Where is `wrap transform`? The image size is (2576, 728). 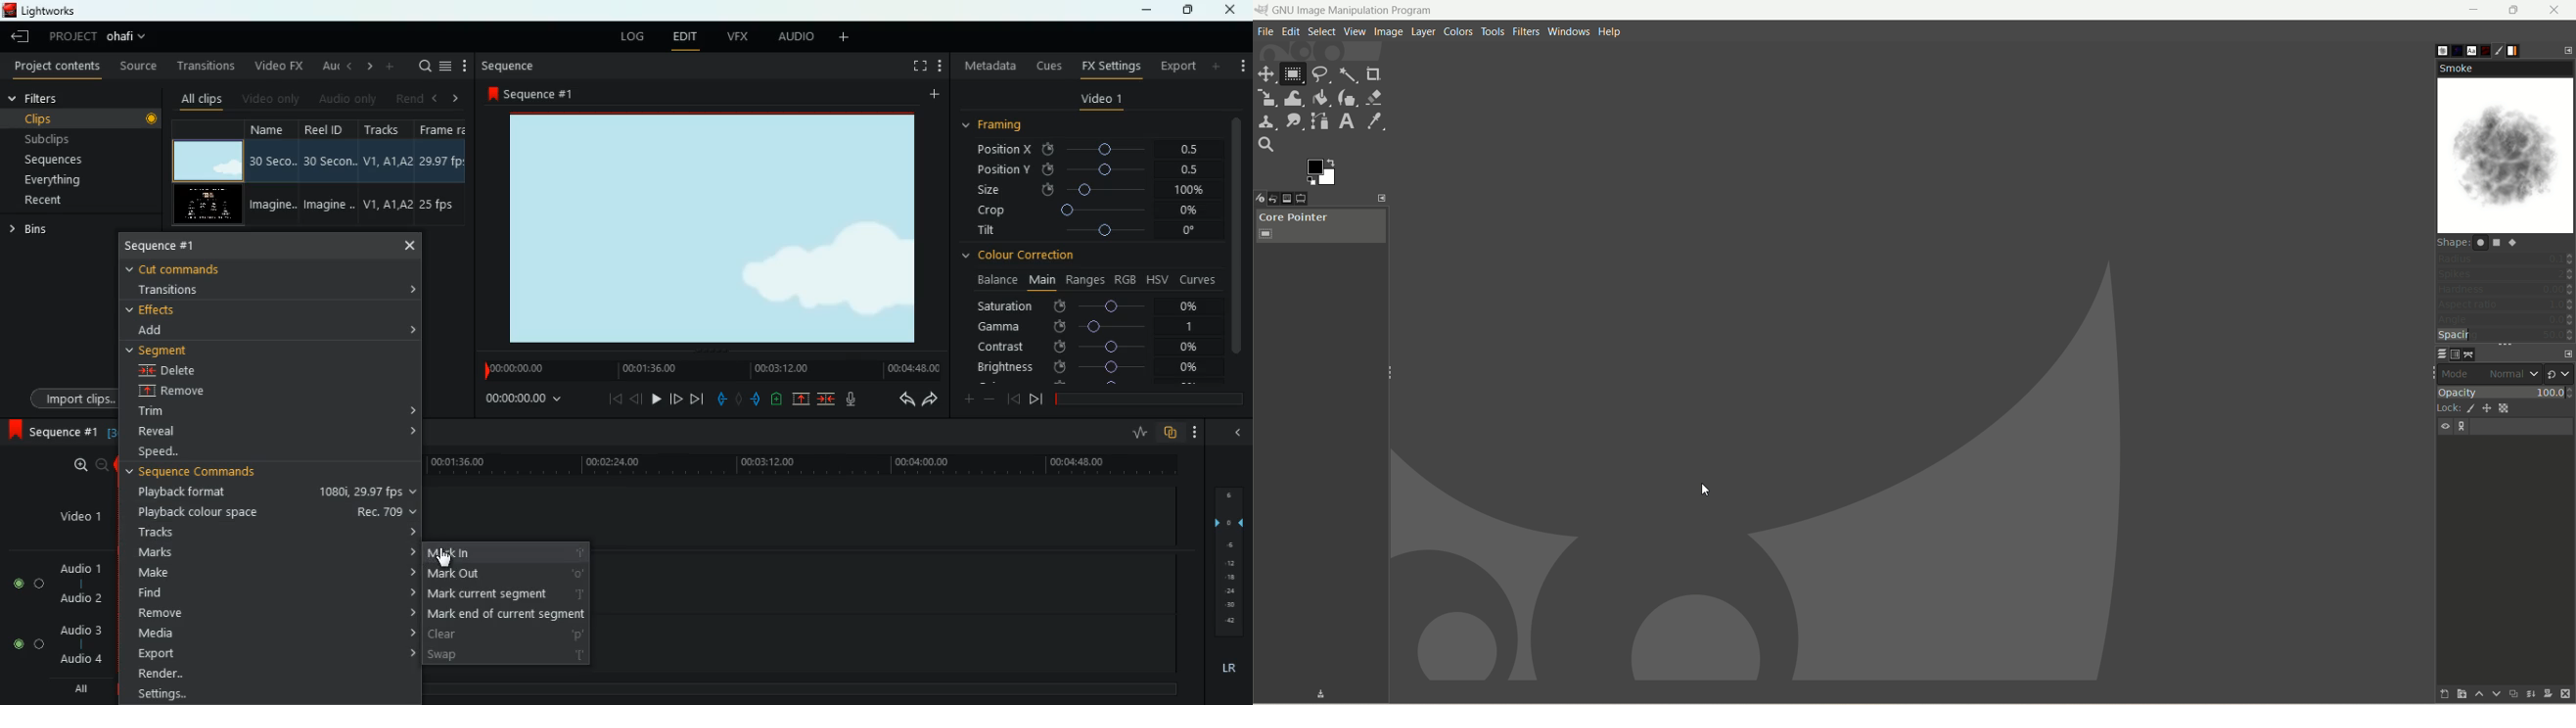
wrap transform is located at coordinates (1293, 98).